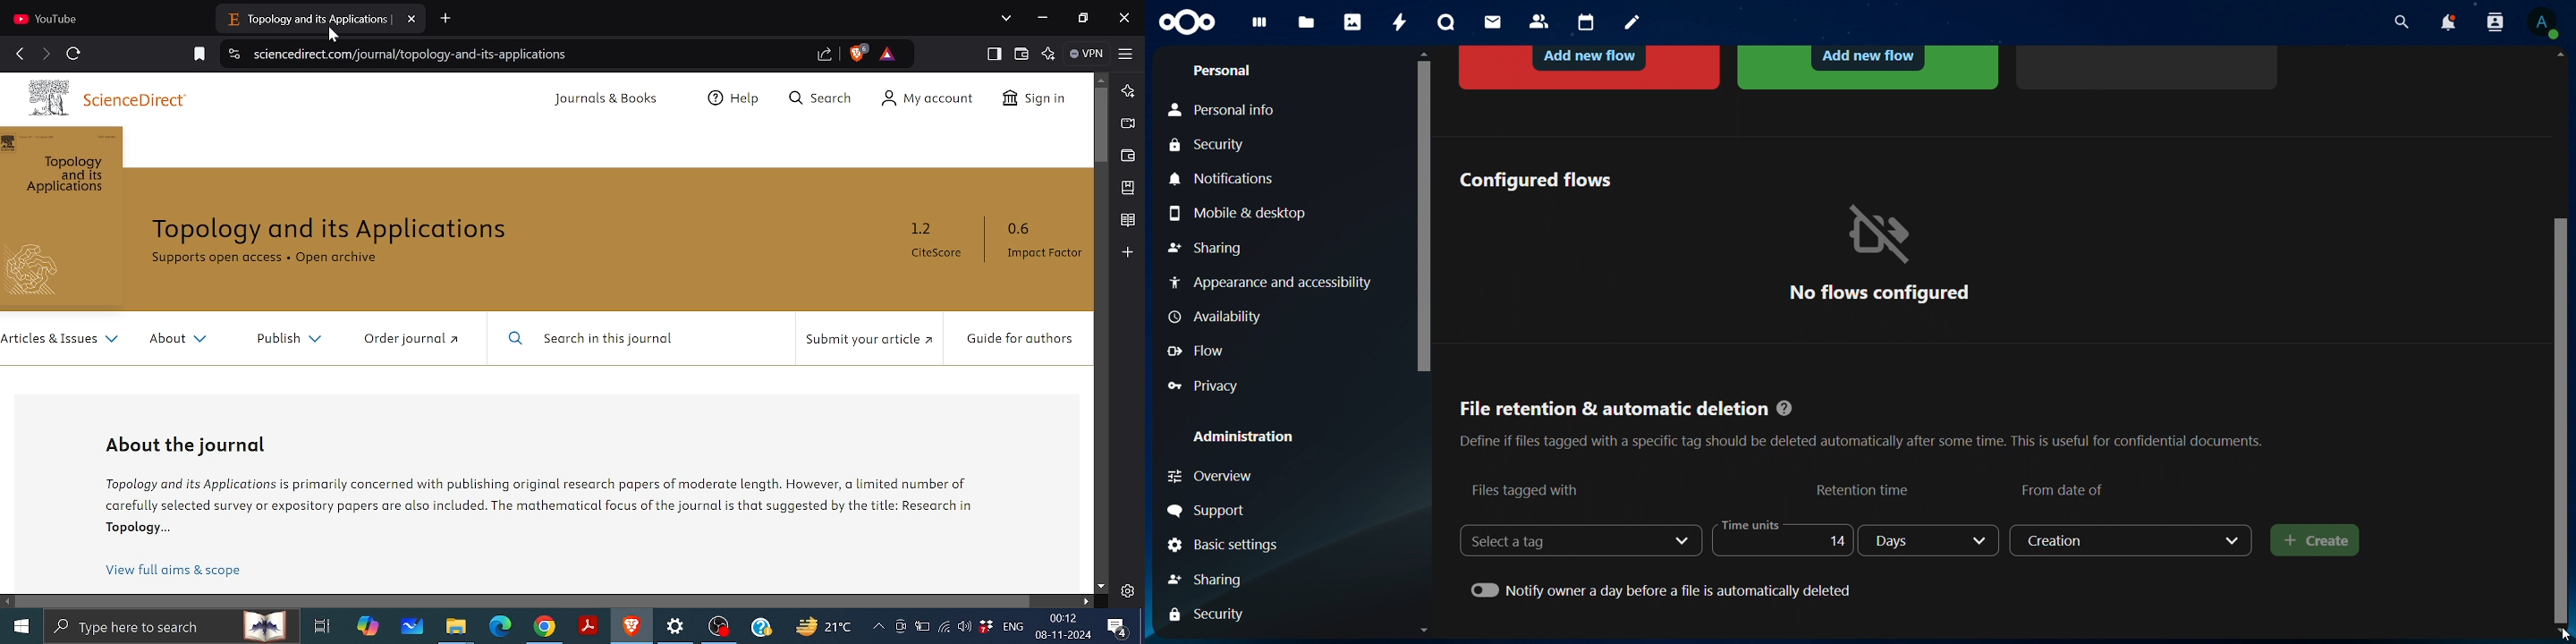  What do you see at coordinates (1065, 626) in the screenshot?
I see `Time and date` at bounding box center [1065, 626].